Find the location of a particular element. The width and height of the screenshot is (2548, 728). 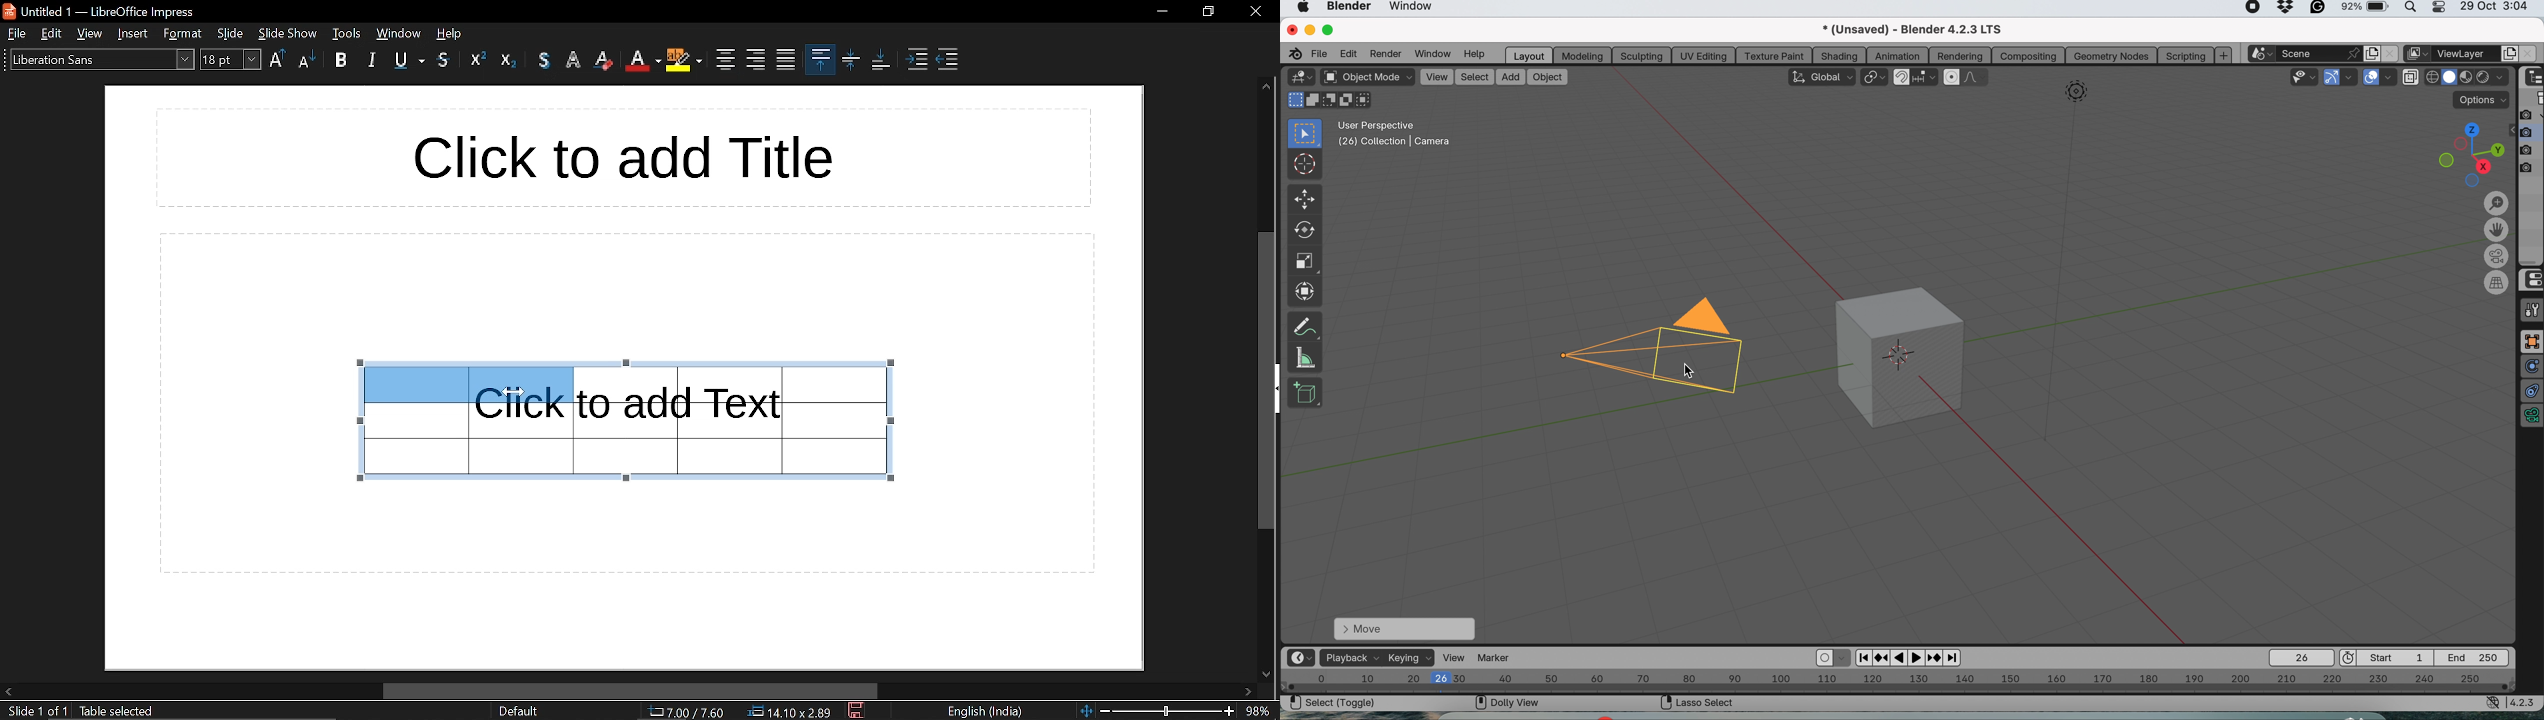

apply outline is located at coordinates (576, 61).